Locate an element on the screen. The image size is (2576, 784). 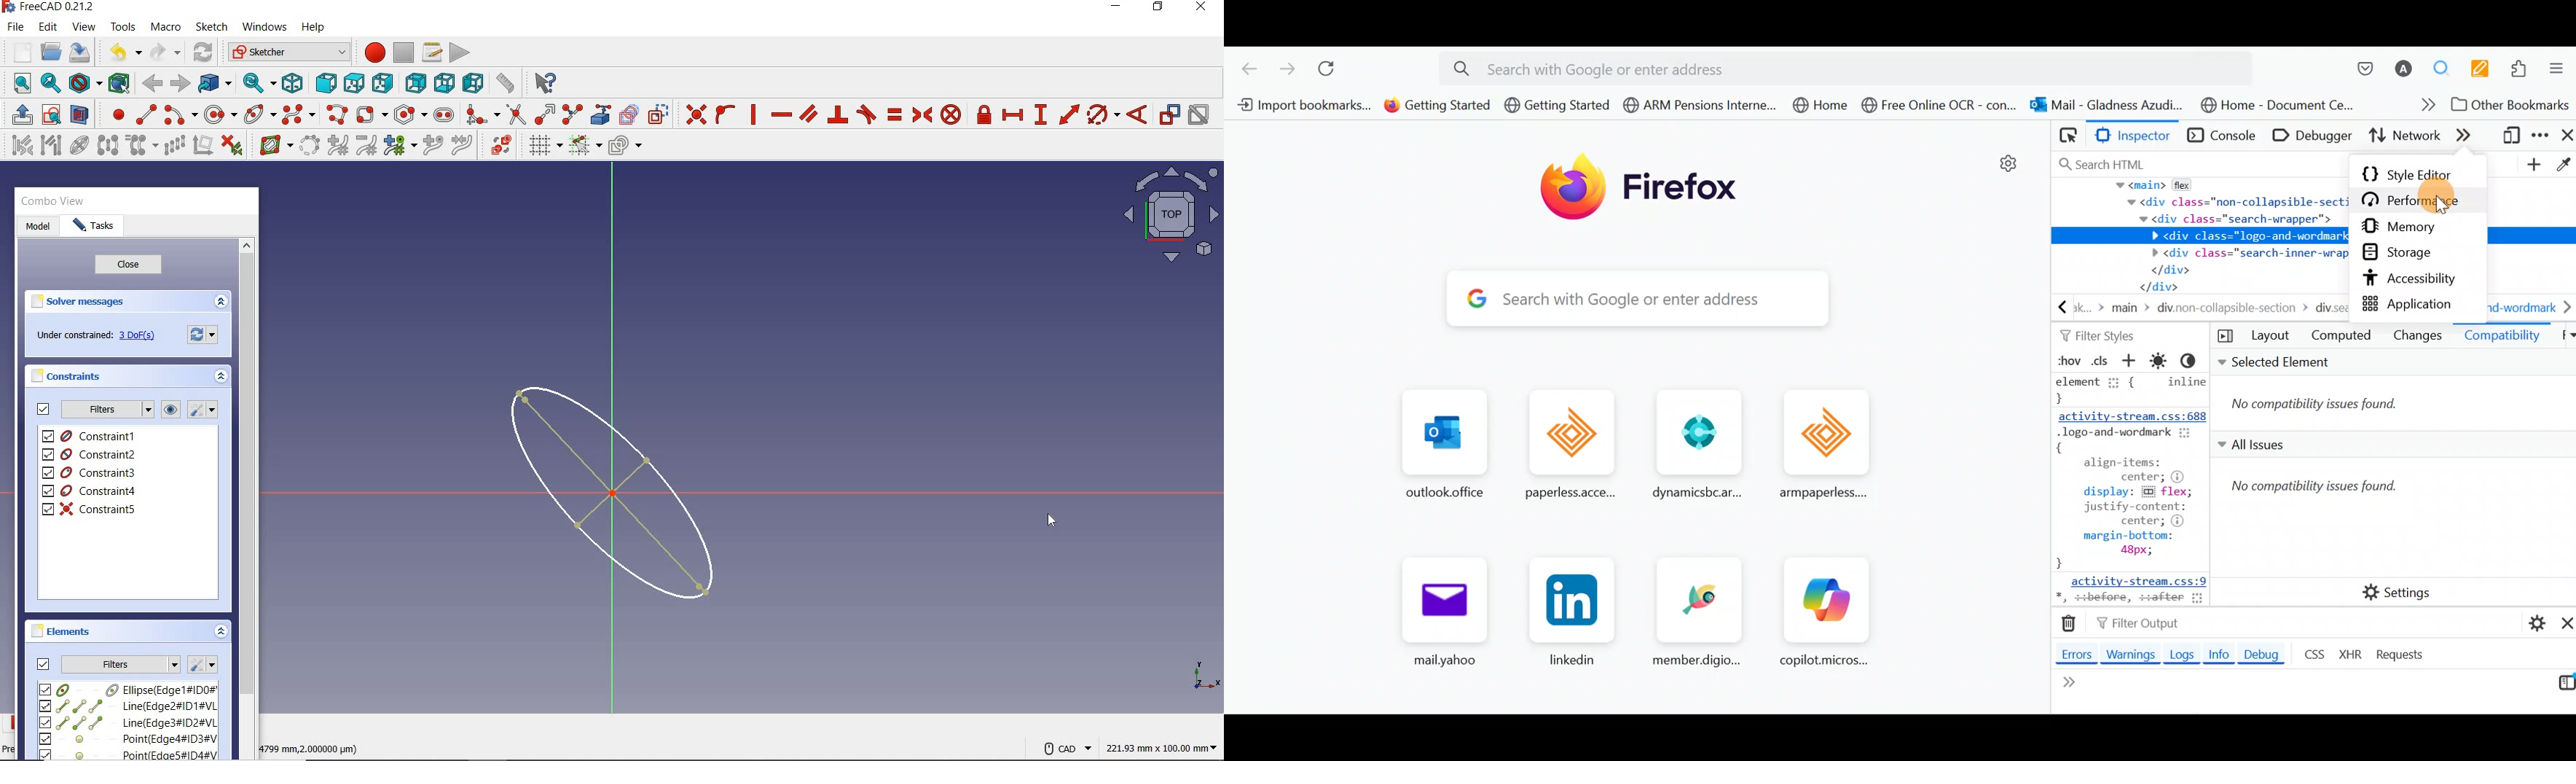
bottom is located at coordinates (444, 81).